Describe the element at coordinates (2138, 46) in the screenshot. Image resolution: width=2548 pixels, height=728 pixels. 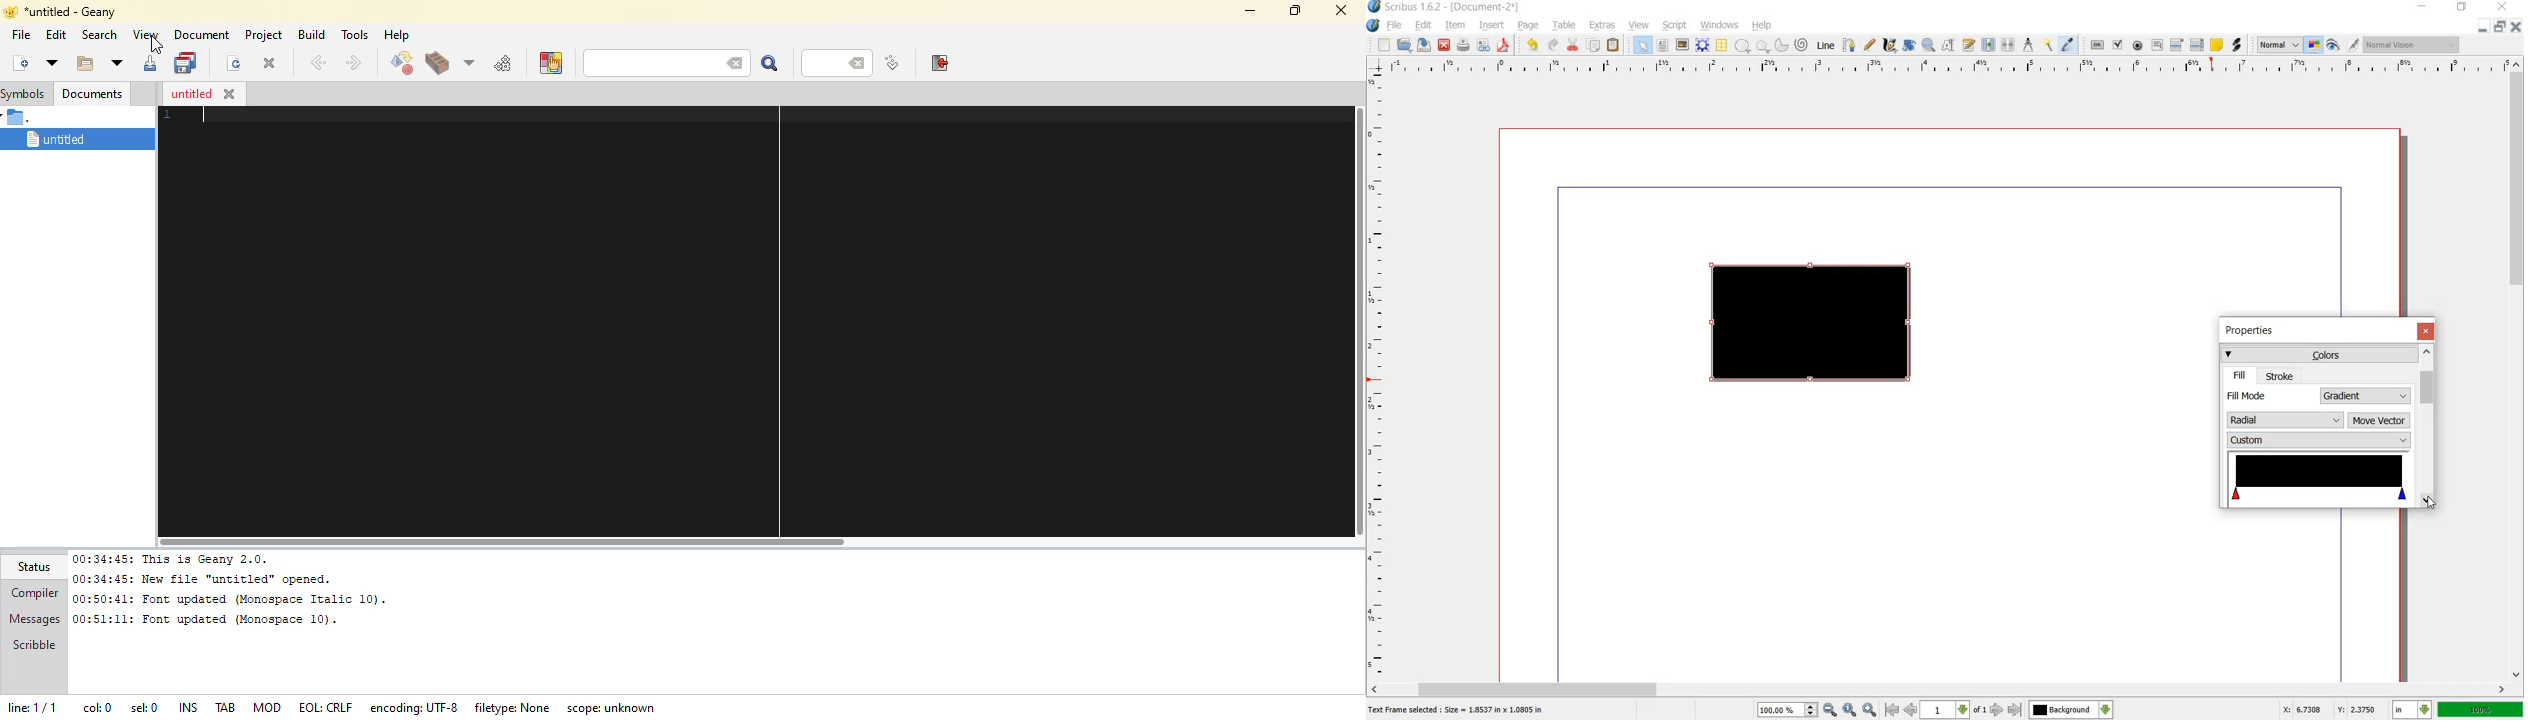
I see `pdf radio button` at that location.